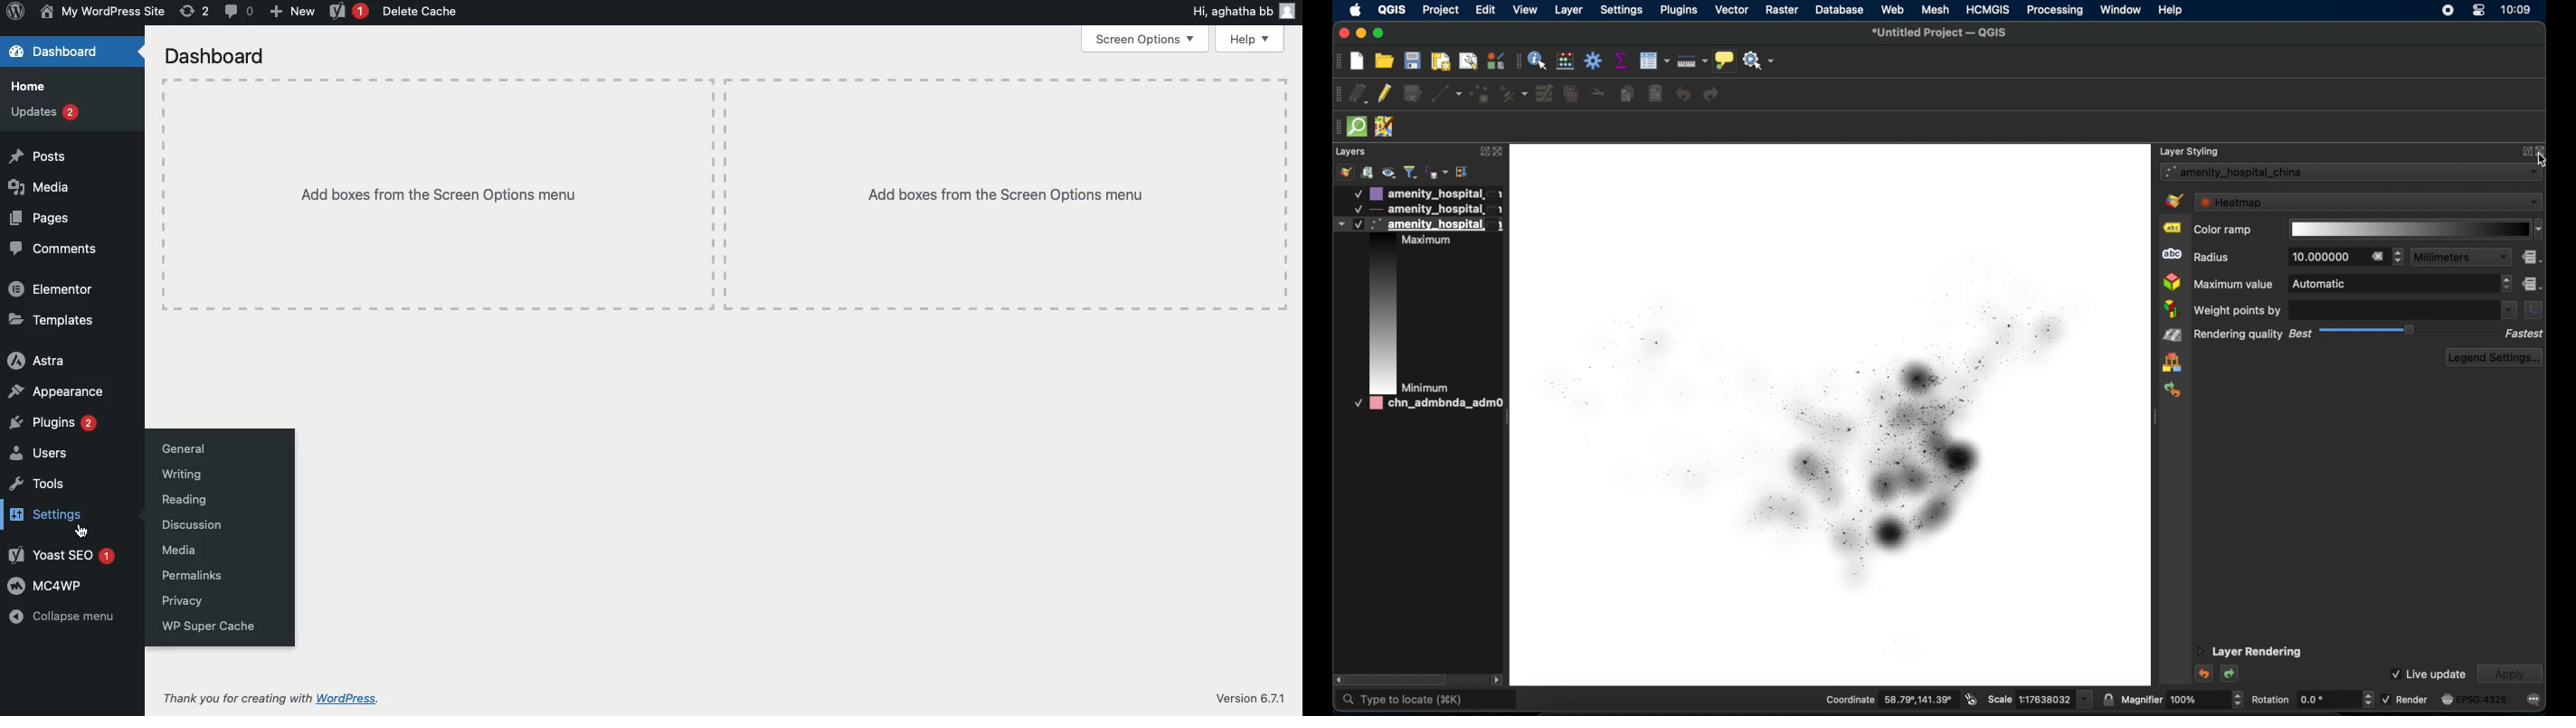 This screenshot has height=728, width=2576. Describe the element at coordinates (216, 56) in the screenshot. I see `Dashboard` at that location.